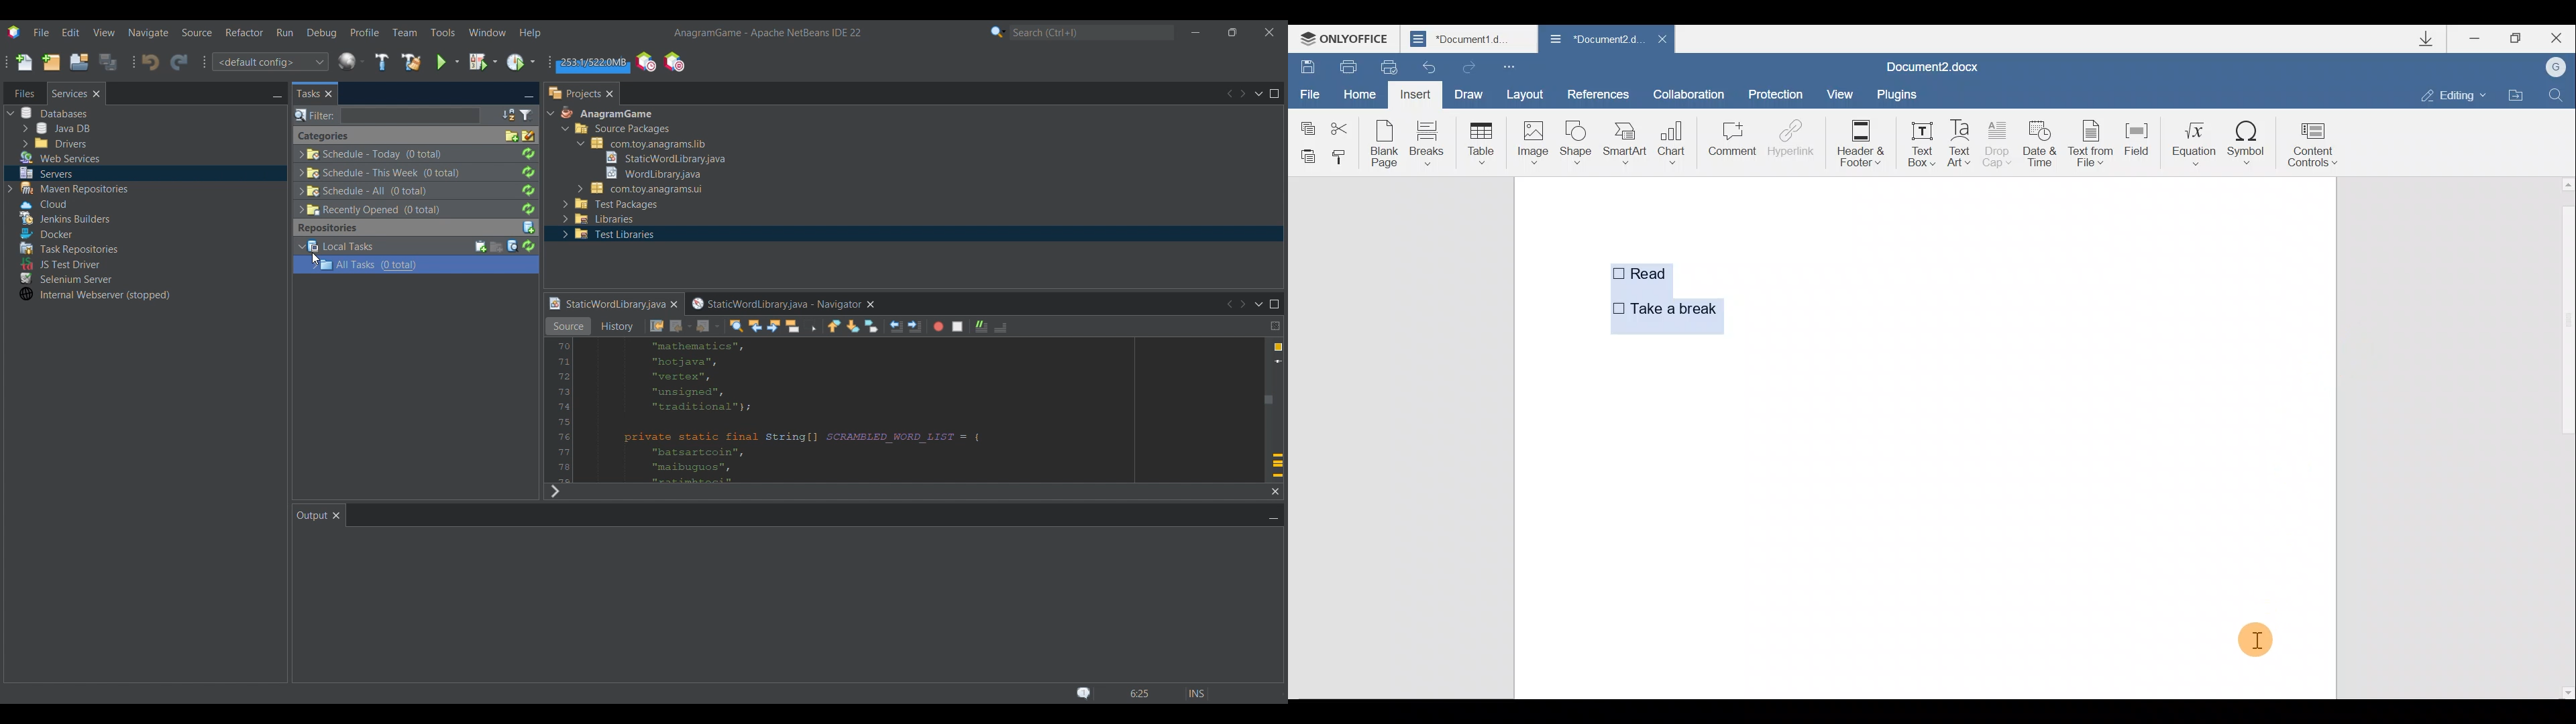 The image size is (2576, 728). Describe the element at coordinates (14, 32) in the screenshot. I see `Software logo` at that location.